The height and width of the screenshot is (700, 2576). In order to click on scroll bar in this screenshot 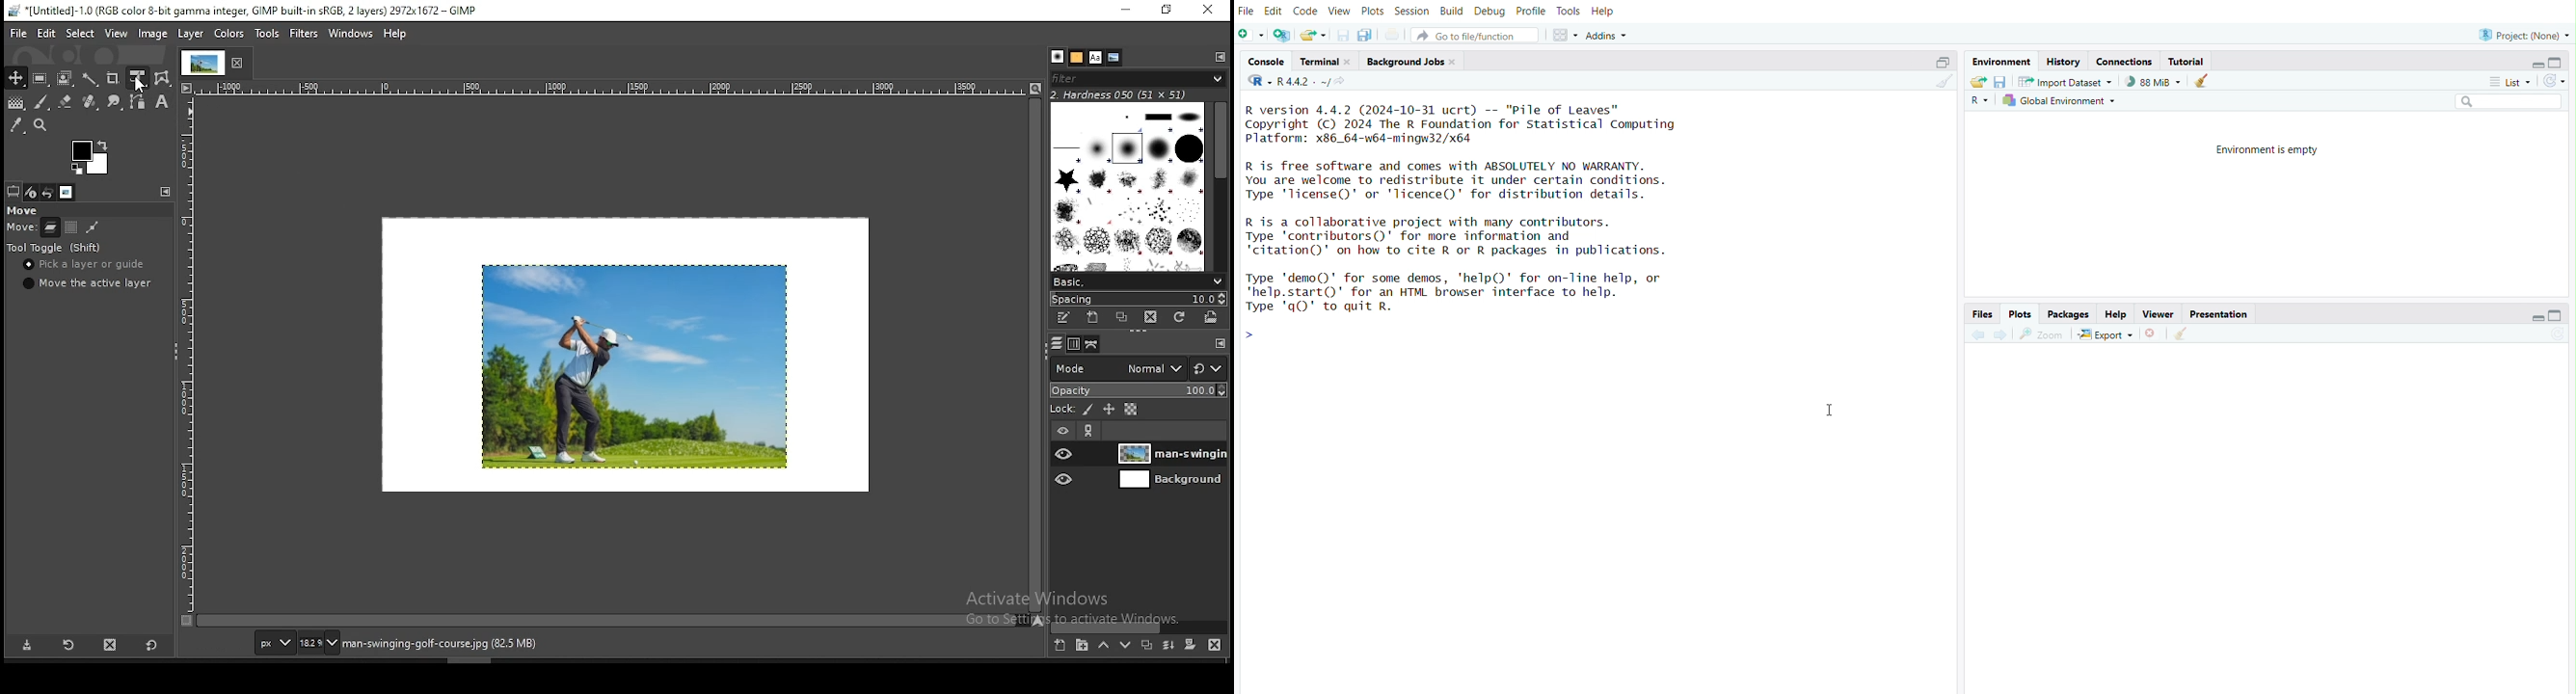, I will do `click(1034, 356)`.